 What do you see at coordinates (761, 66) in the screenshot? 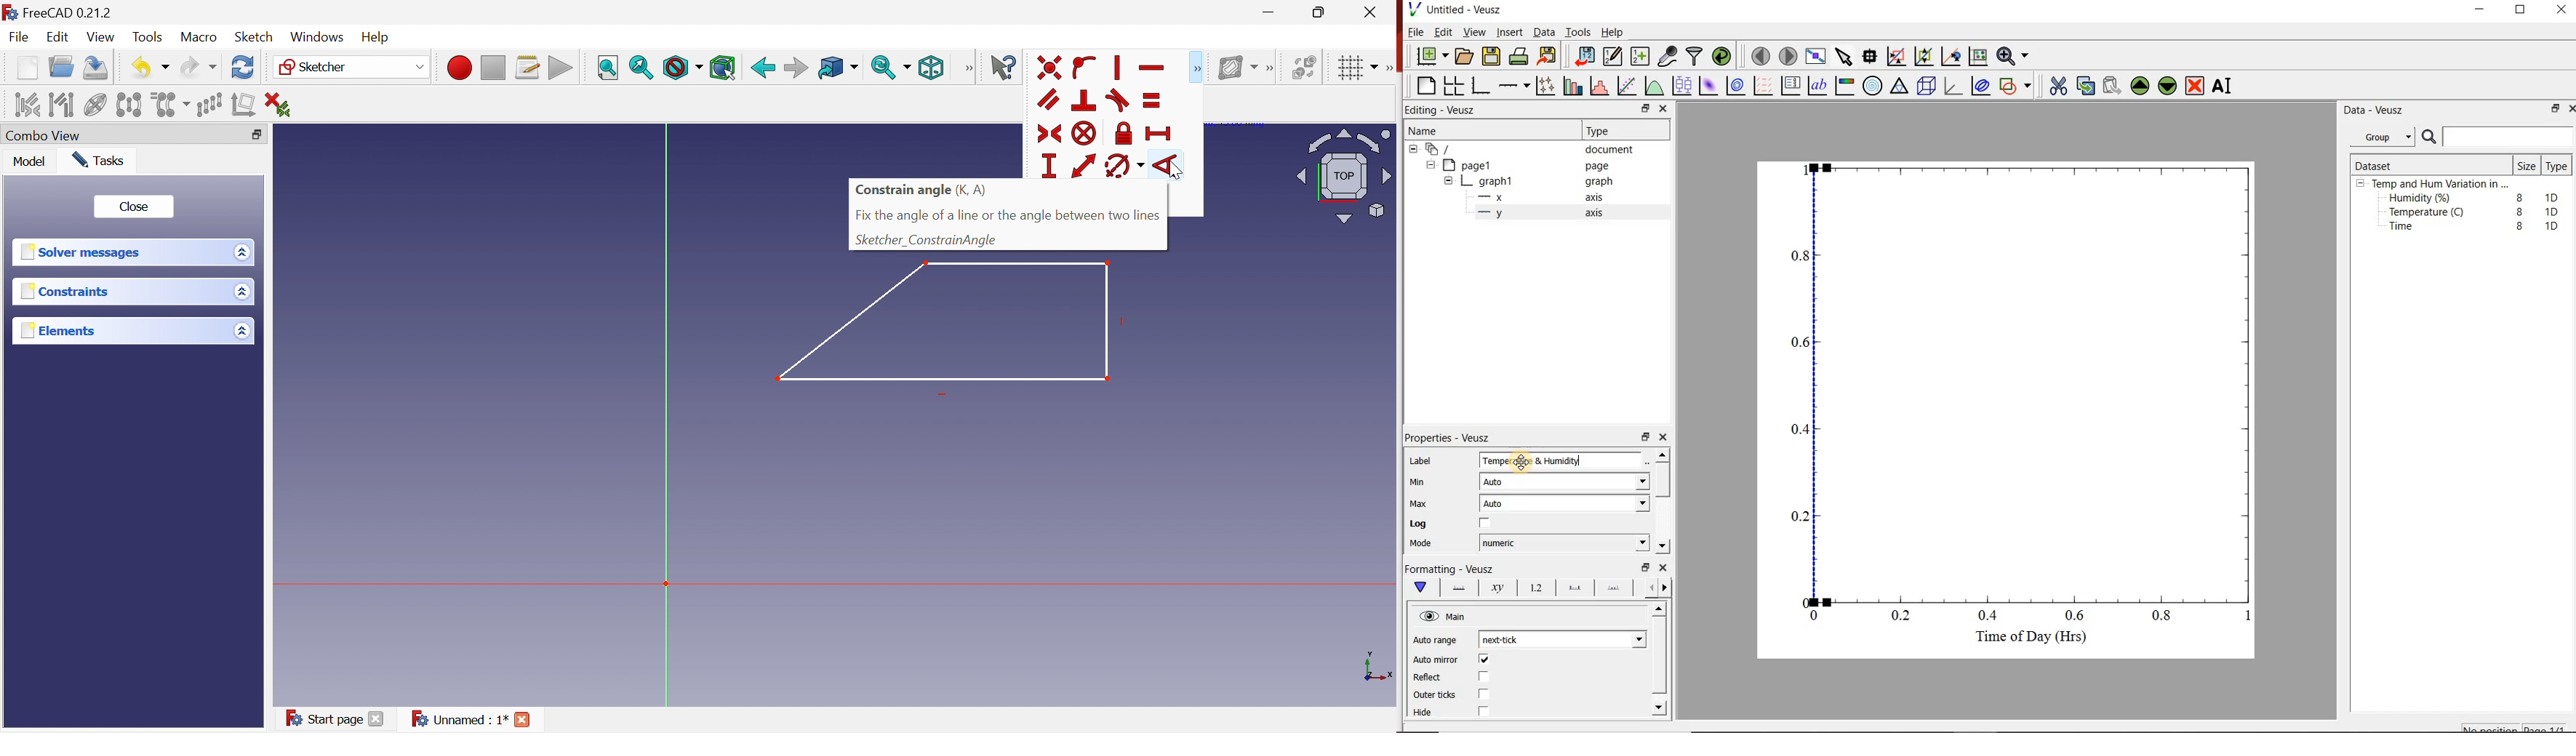
I see `Back` at bounding box center [761, 66].